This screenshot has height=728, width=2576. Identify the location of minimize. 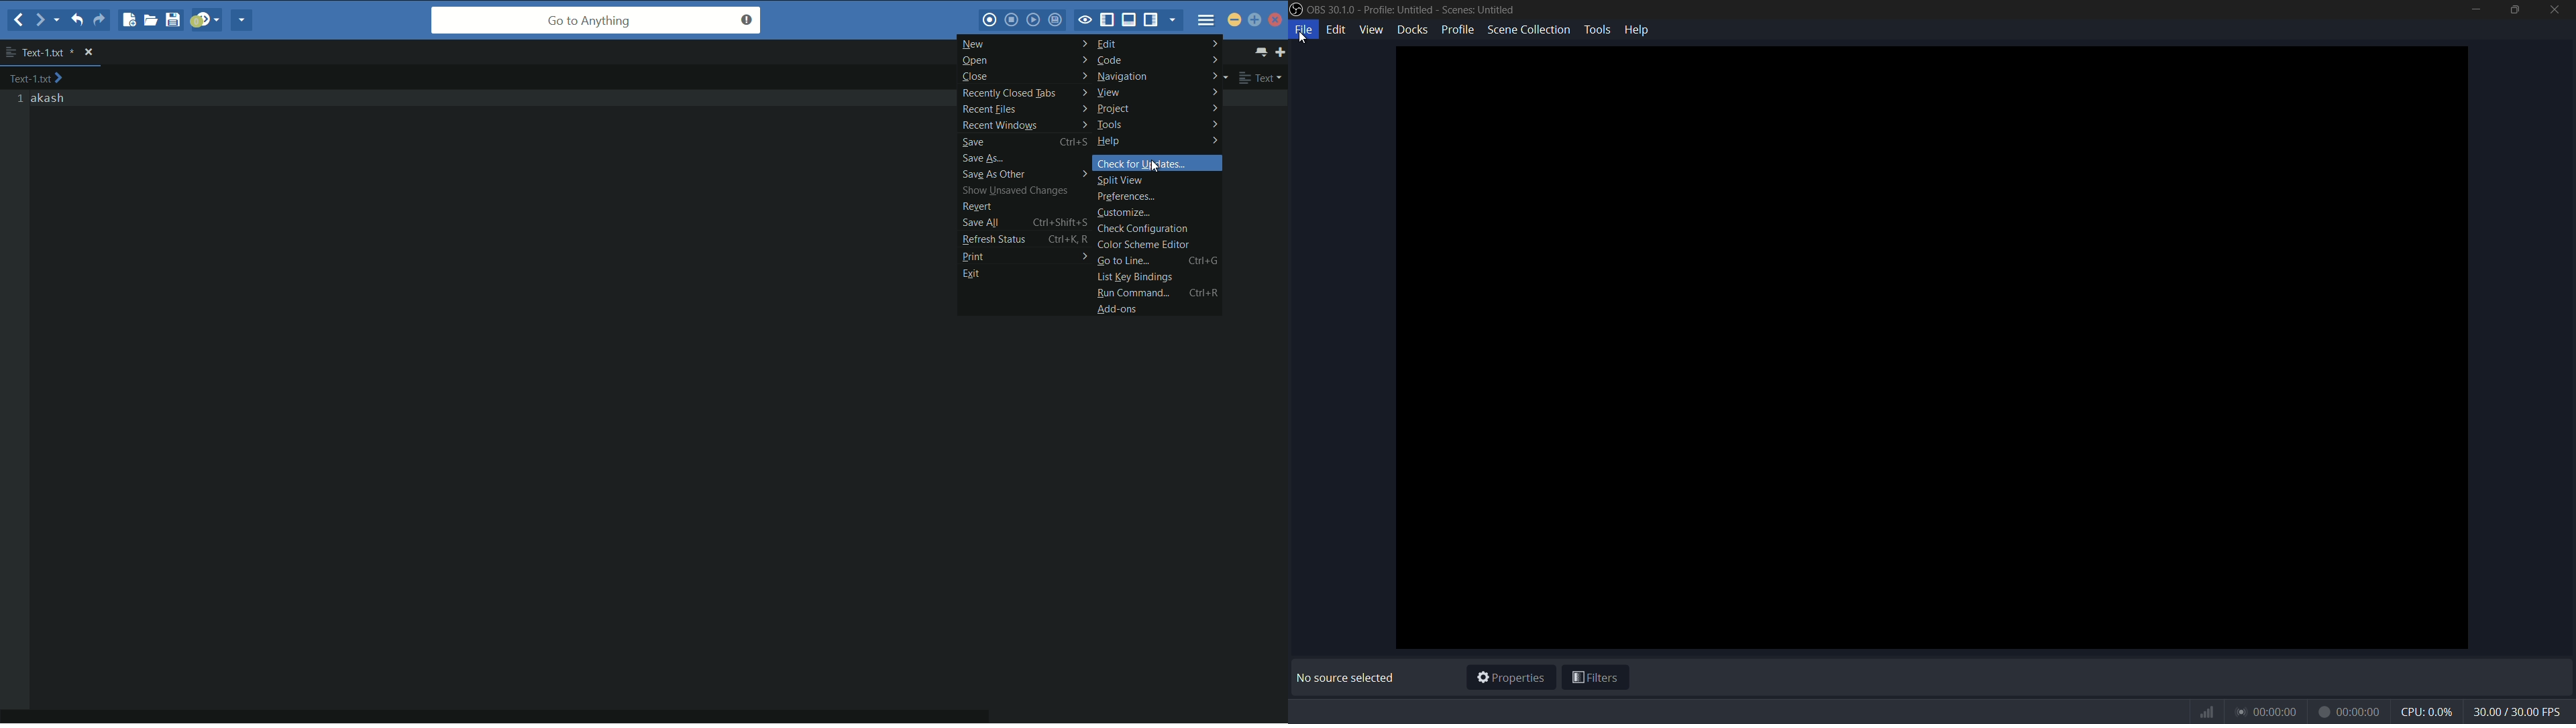
(2475, 9).